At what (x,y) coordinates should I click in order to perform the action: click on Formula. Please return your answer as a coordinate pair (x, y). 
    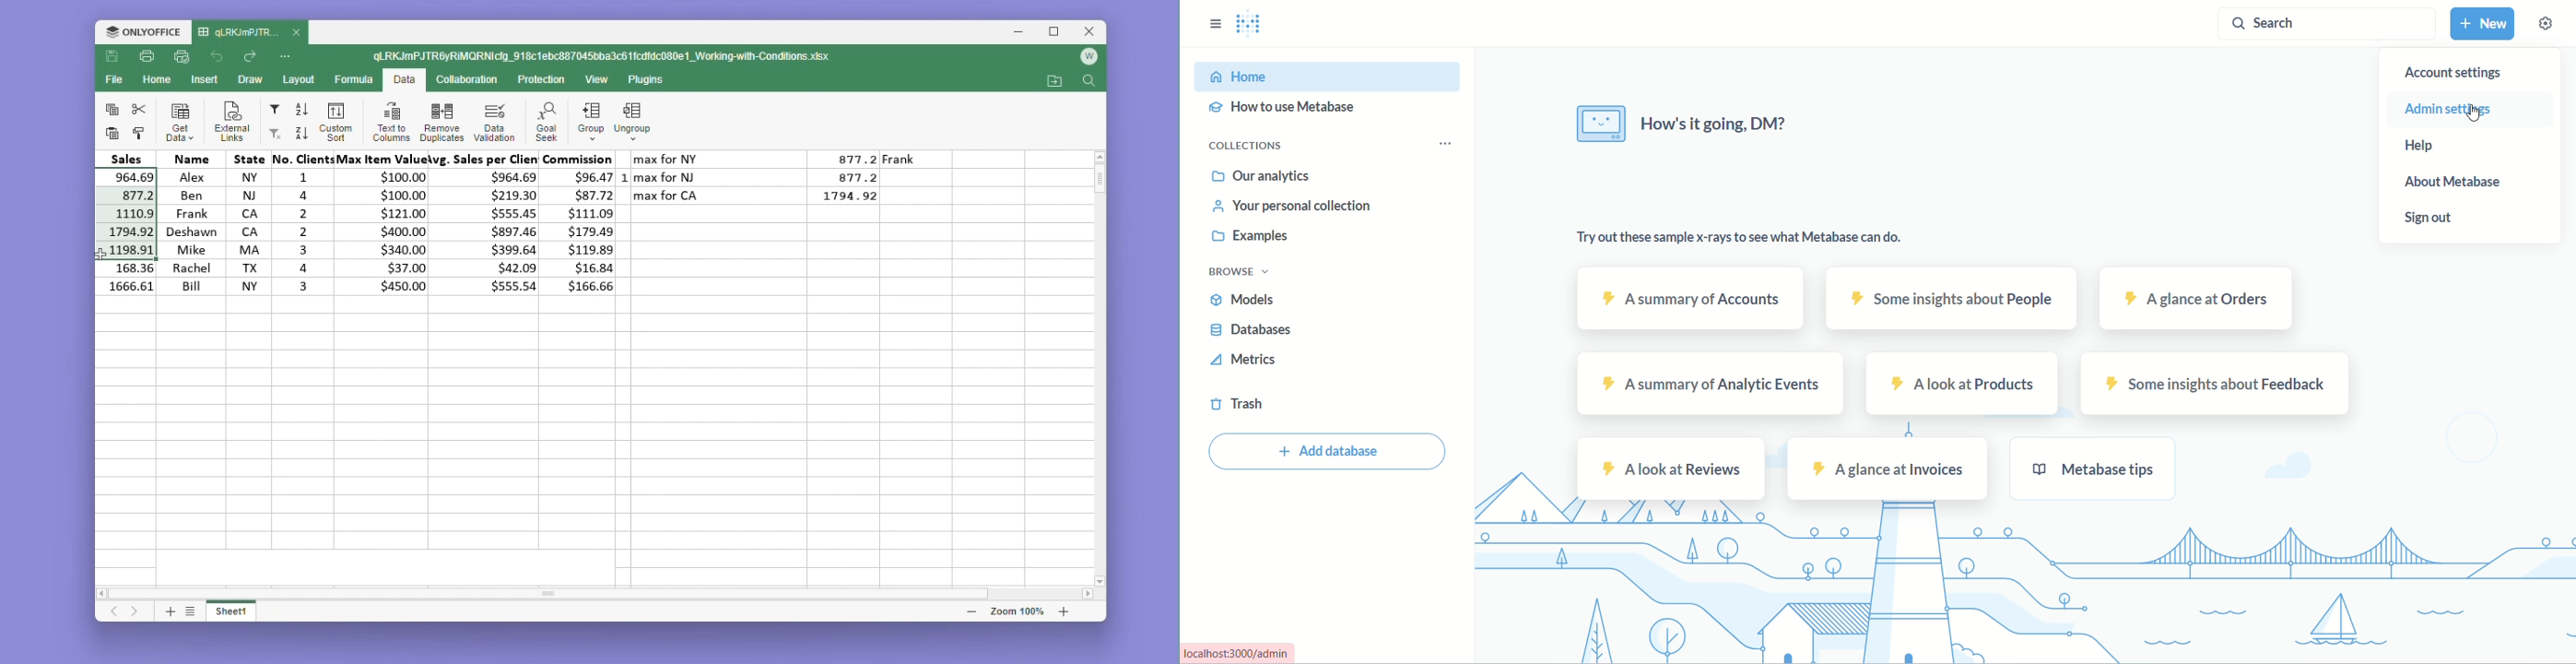
    Looking at the image, I should click on (355, 78).